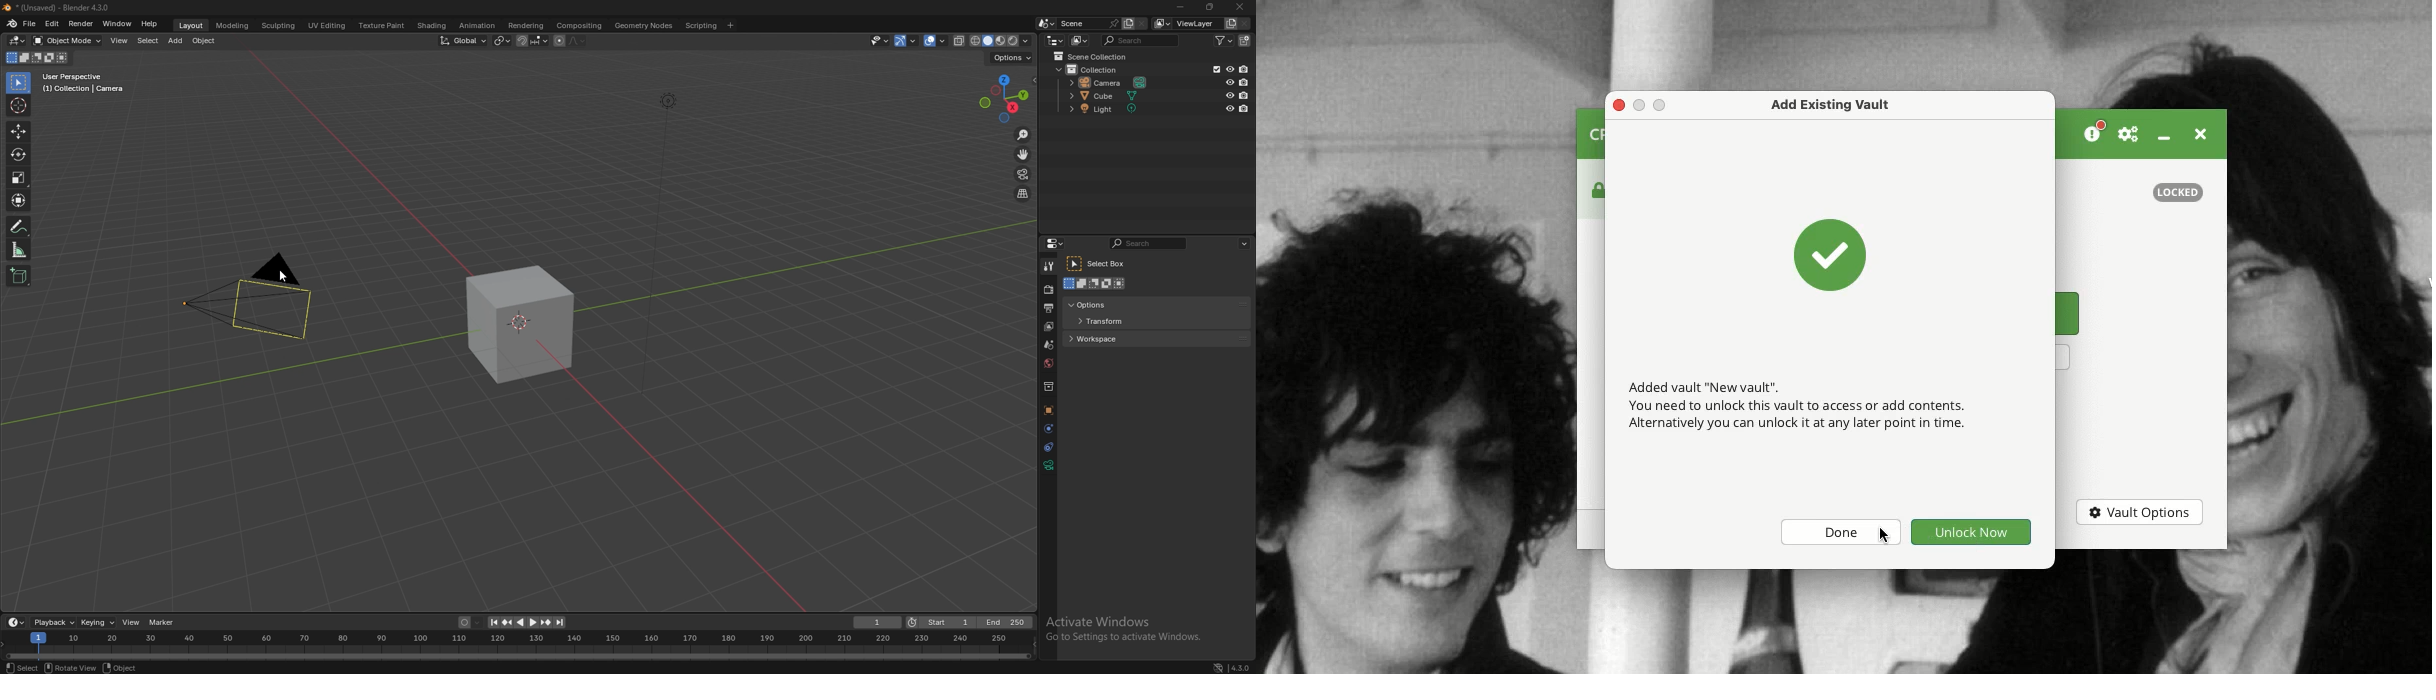 Image resolution: width=2436 pixels, height=700 pixels. Describe the element at coordinates (1245, 95) in the screenshot. I see `disable in renders` at that location.